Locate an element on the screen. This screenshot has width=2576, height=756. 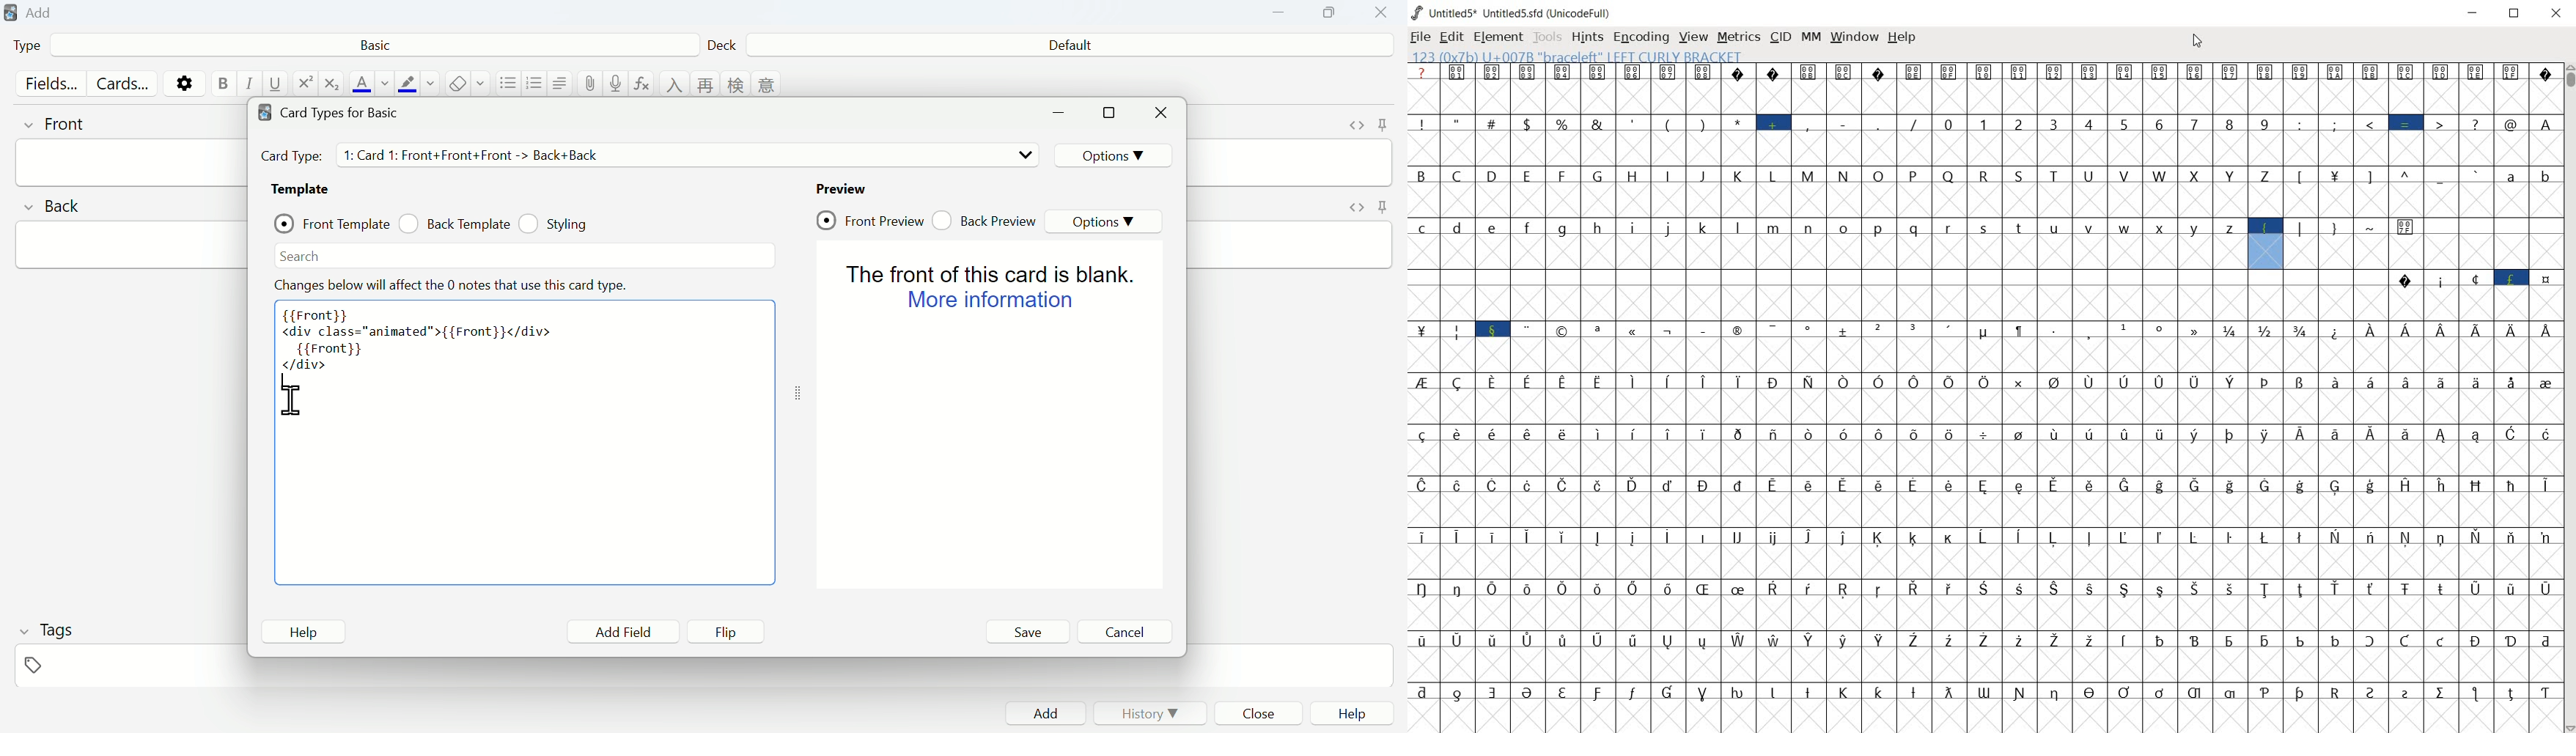
remove formatting is located at coordinates (459, 84).